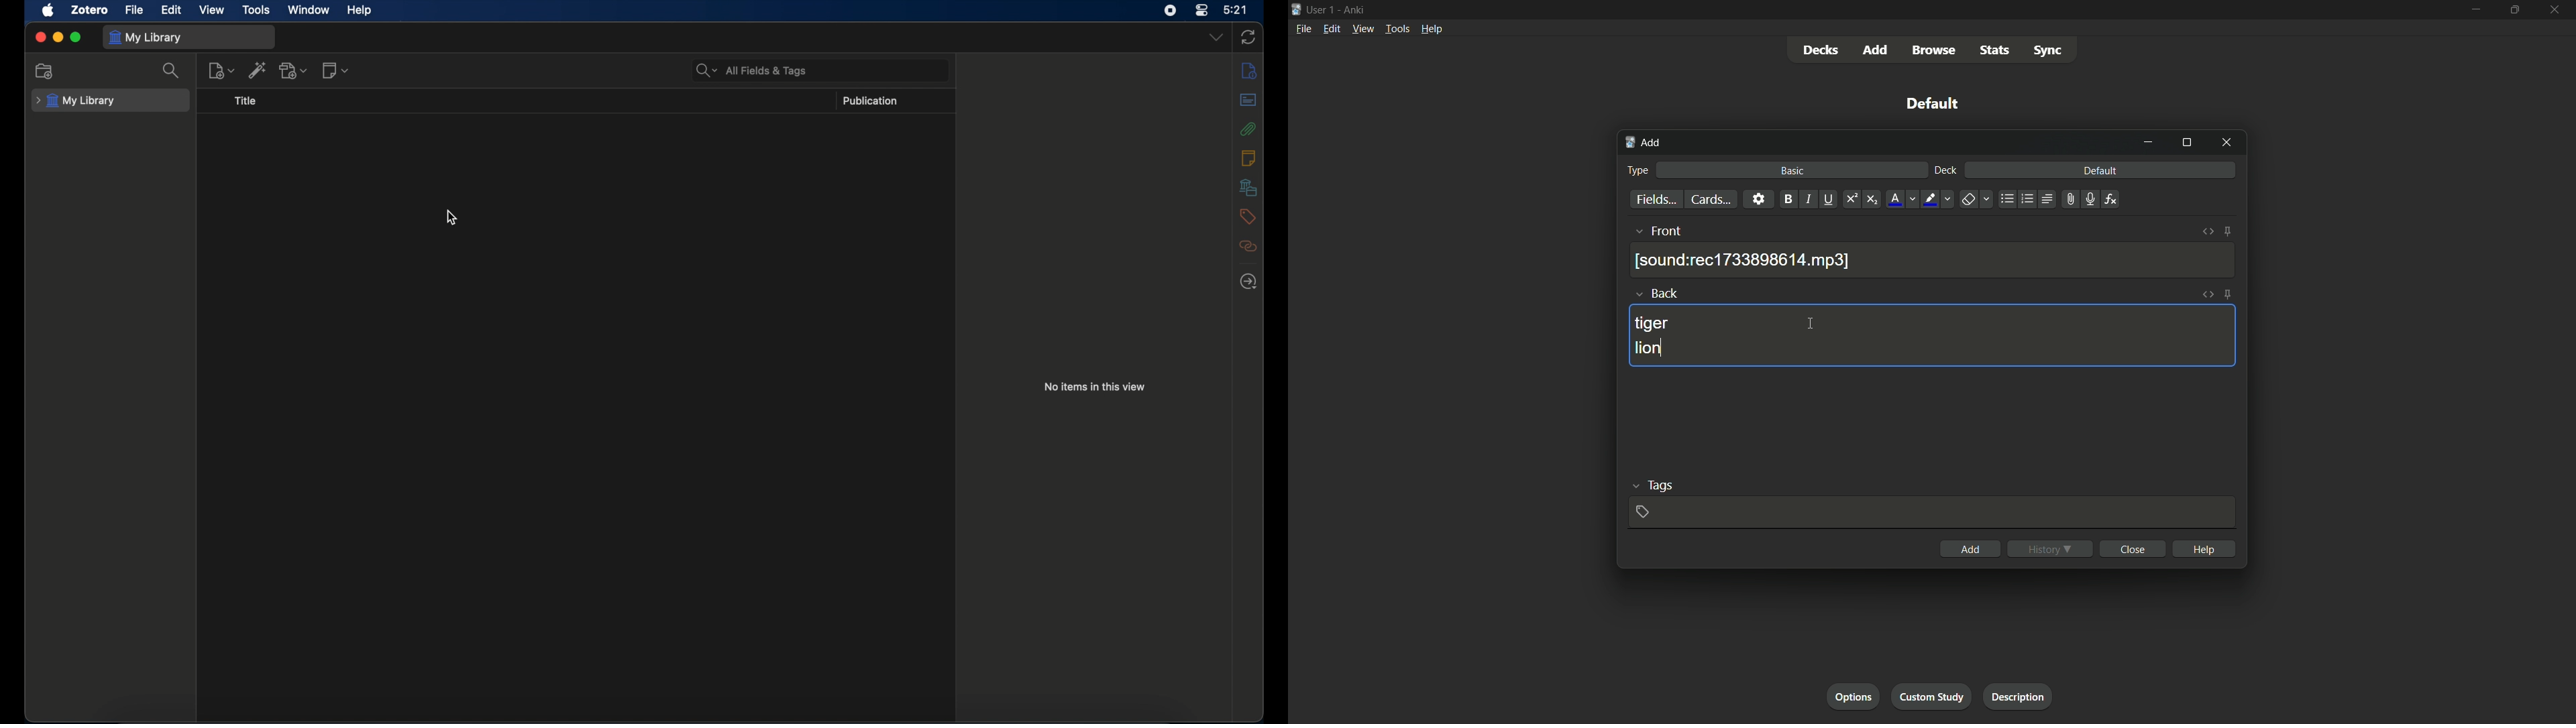 The height and width of the screenshot is (728, 2576). What do you see at coordinates (2204, 548) in the screenshot?
I see `help` at bounding box center [2204, 548].